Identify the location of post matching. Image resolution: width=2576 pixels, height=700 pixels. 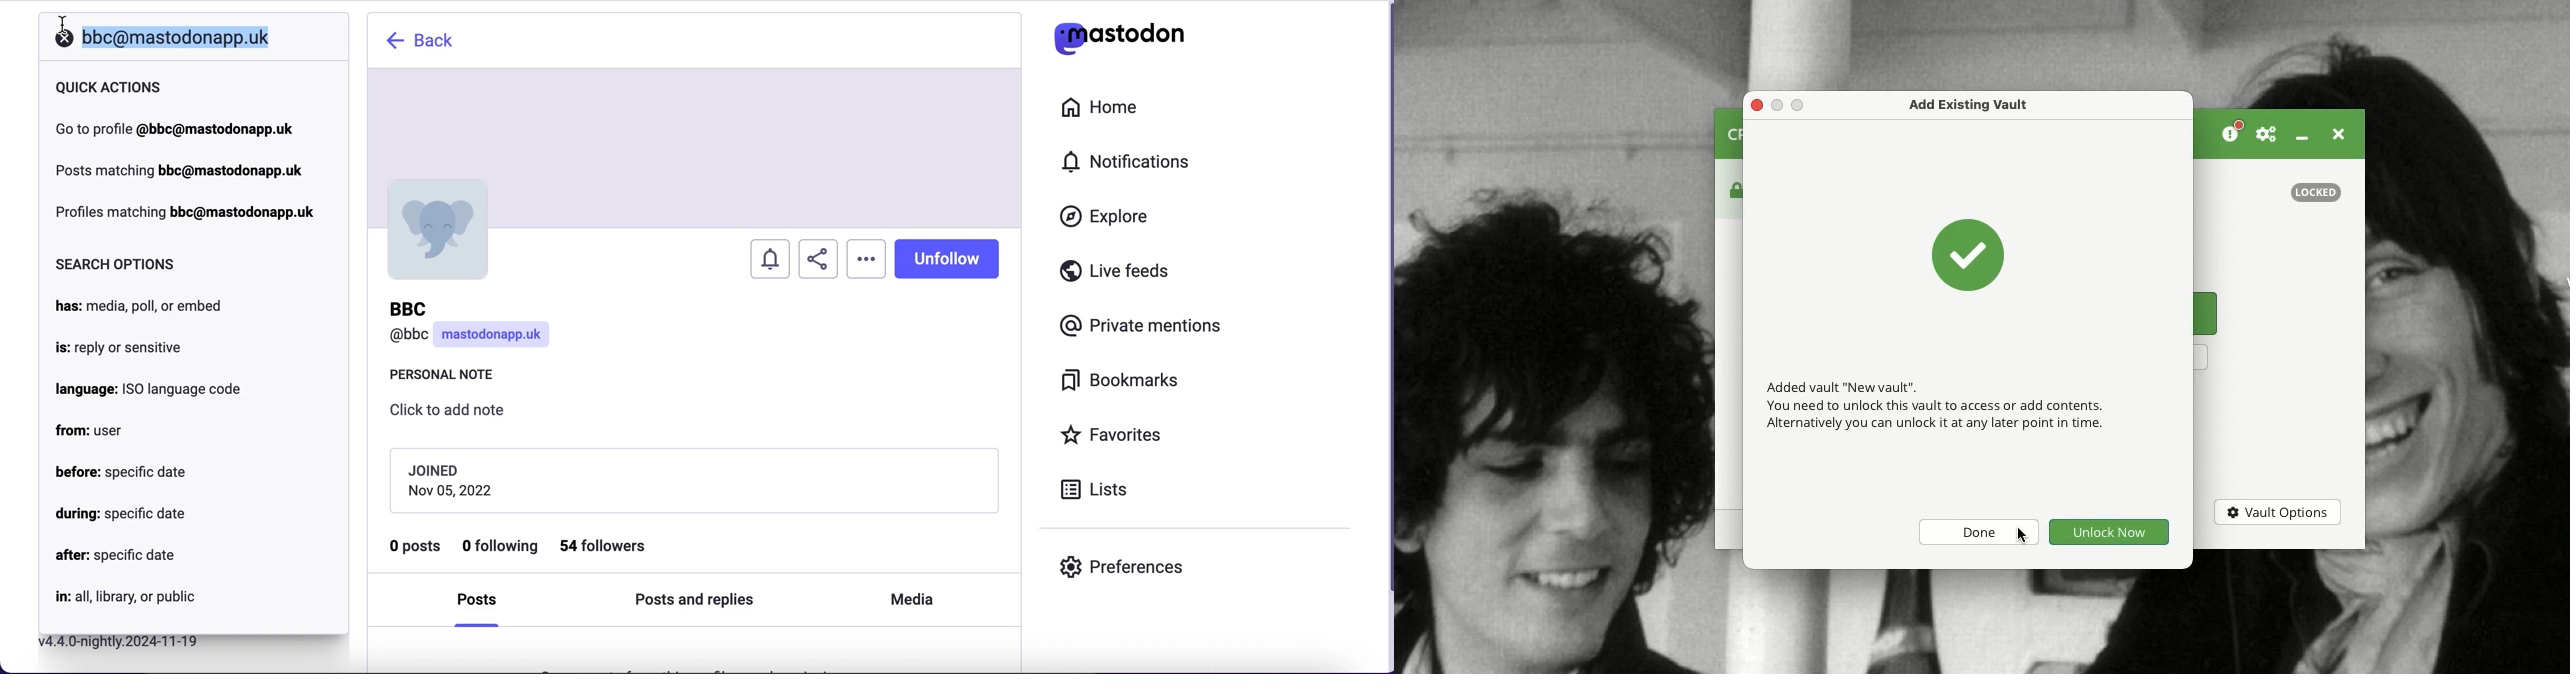
(179, 169).